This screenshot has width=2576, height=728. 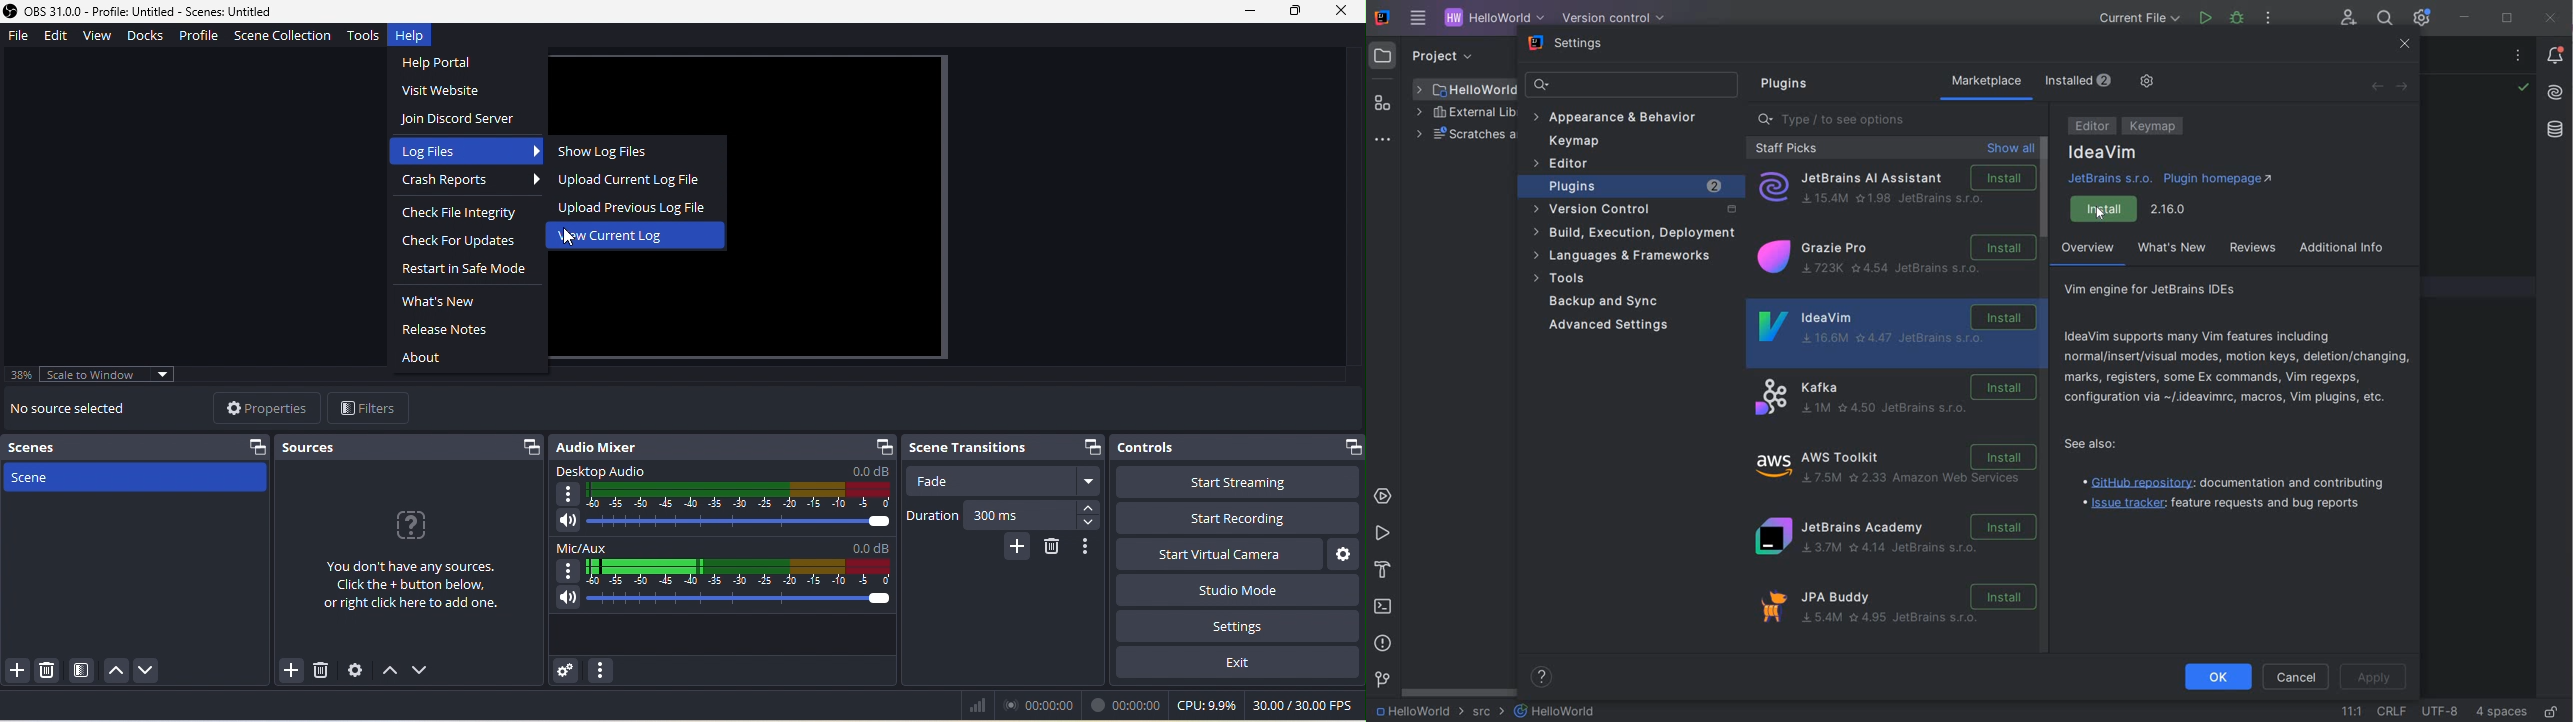 I want to click on Aws Toolkit Installation, so click(x=1898, y=467).